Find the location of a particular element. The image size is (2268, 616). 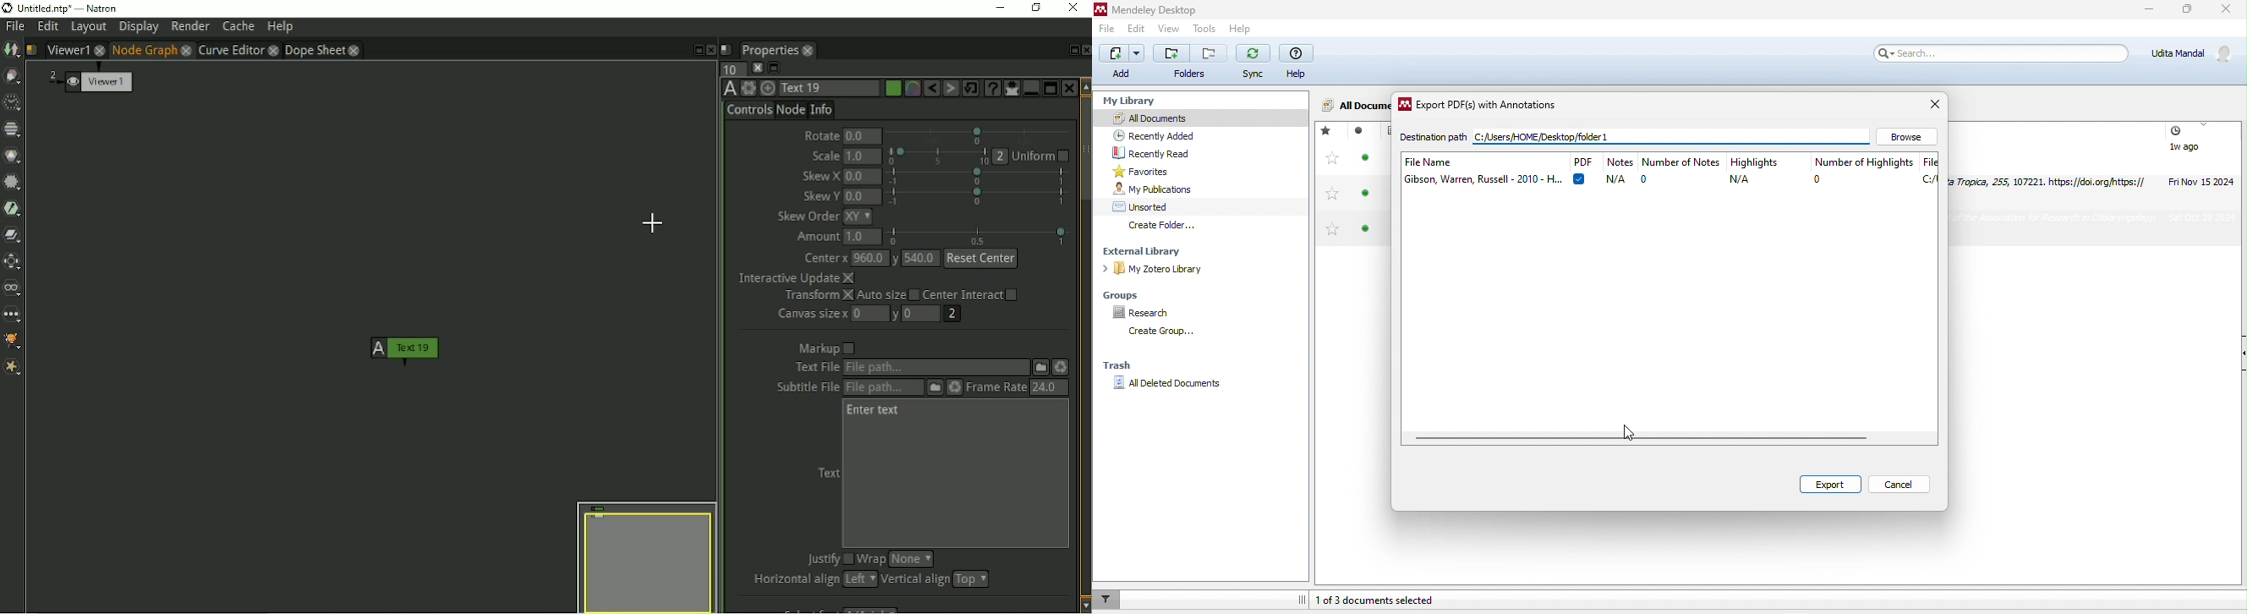

pdf is located at coordinates (1582, 168).